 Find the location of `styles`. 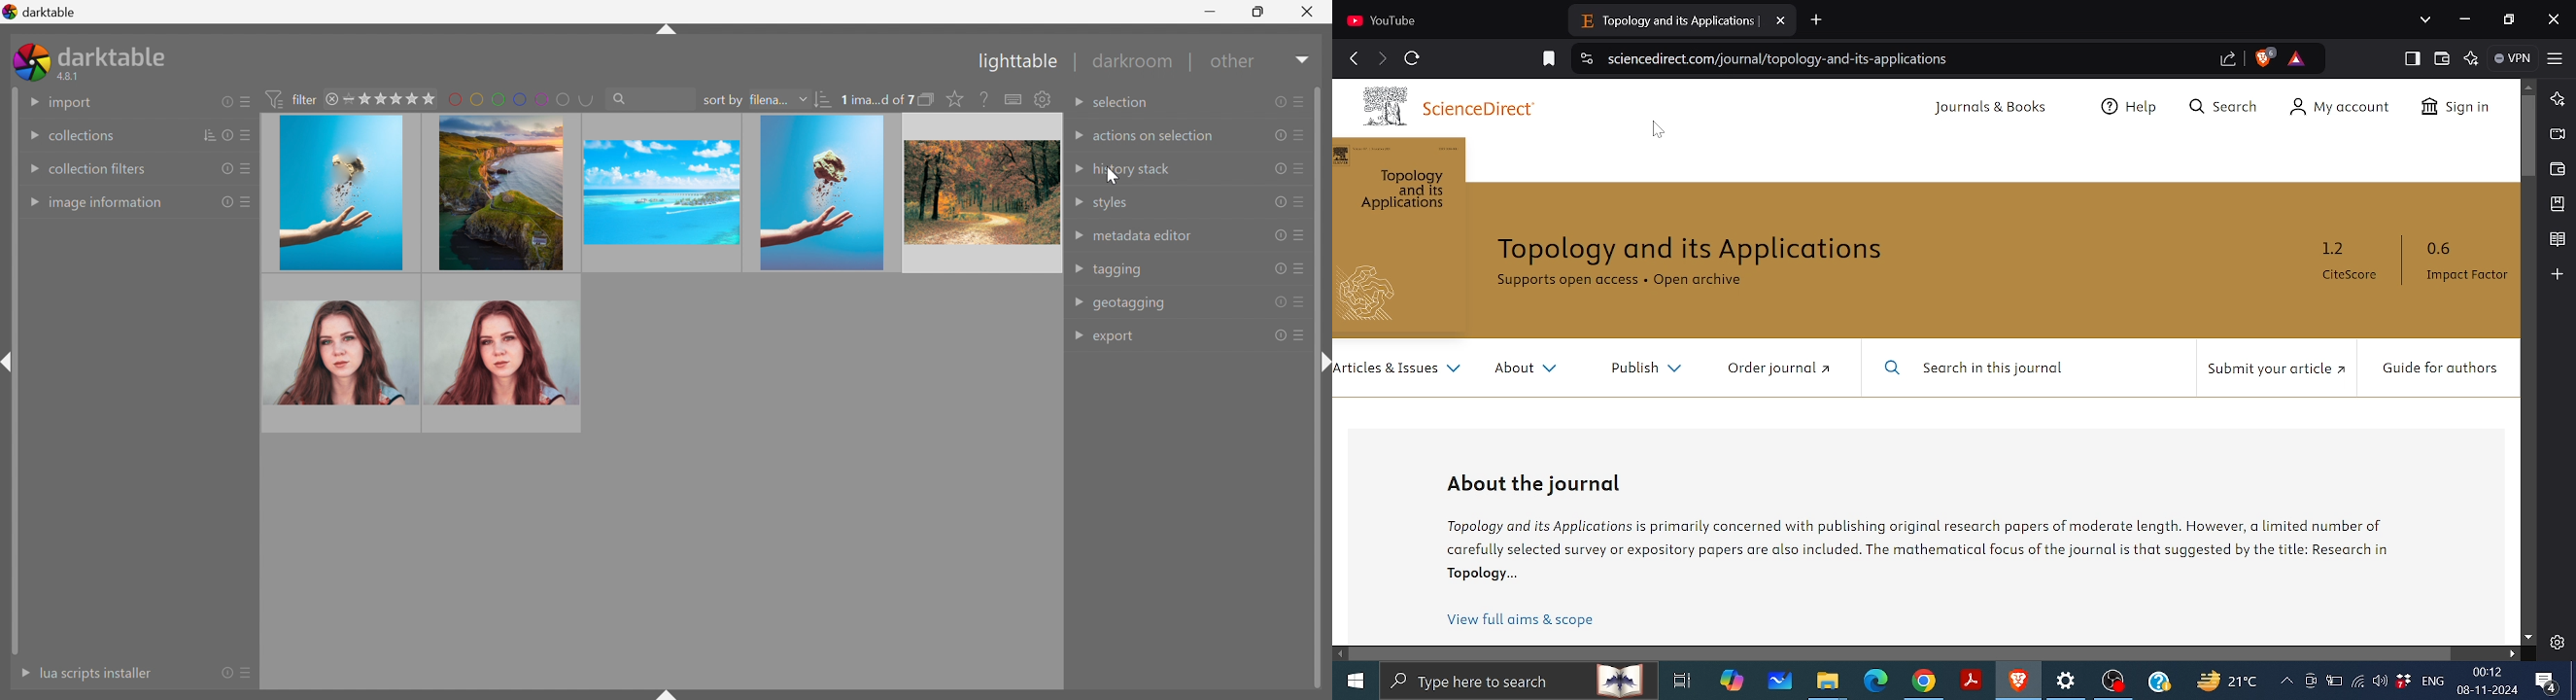

styles is located at coordinates (1113, 204).